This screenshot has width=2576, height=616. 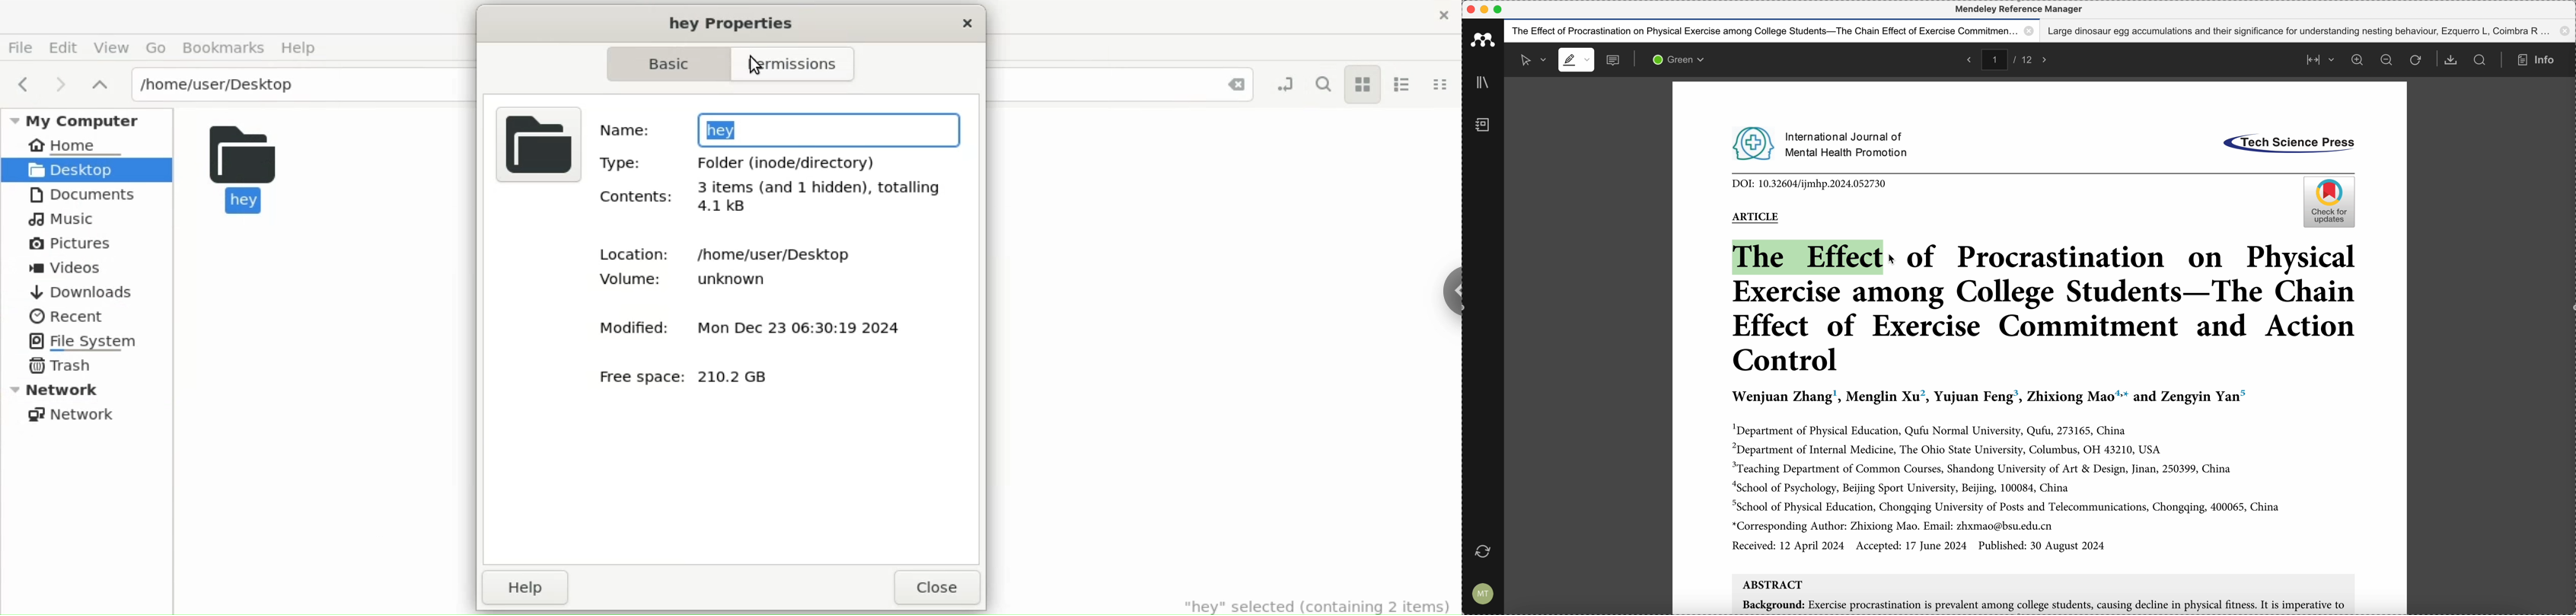 I want to click on list view, so click(x=1404, y=86).